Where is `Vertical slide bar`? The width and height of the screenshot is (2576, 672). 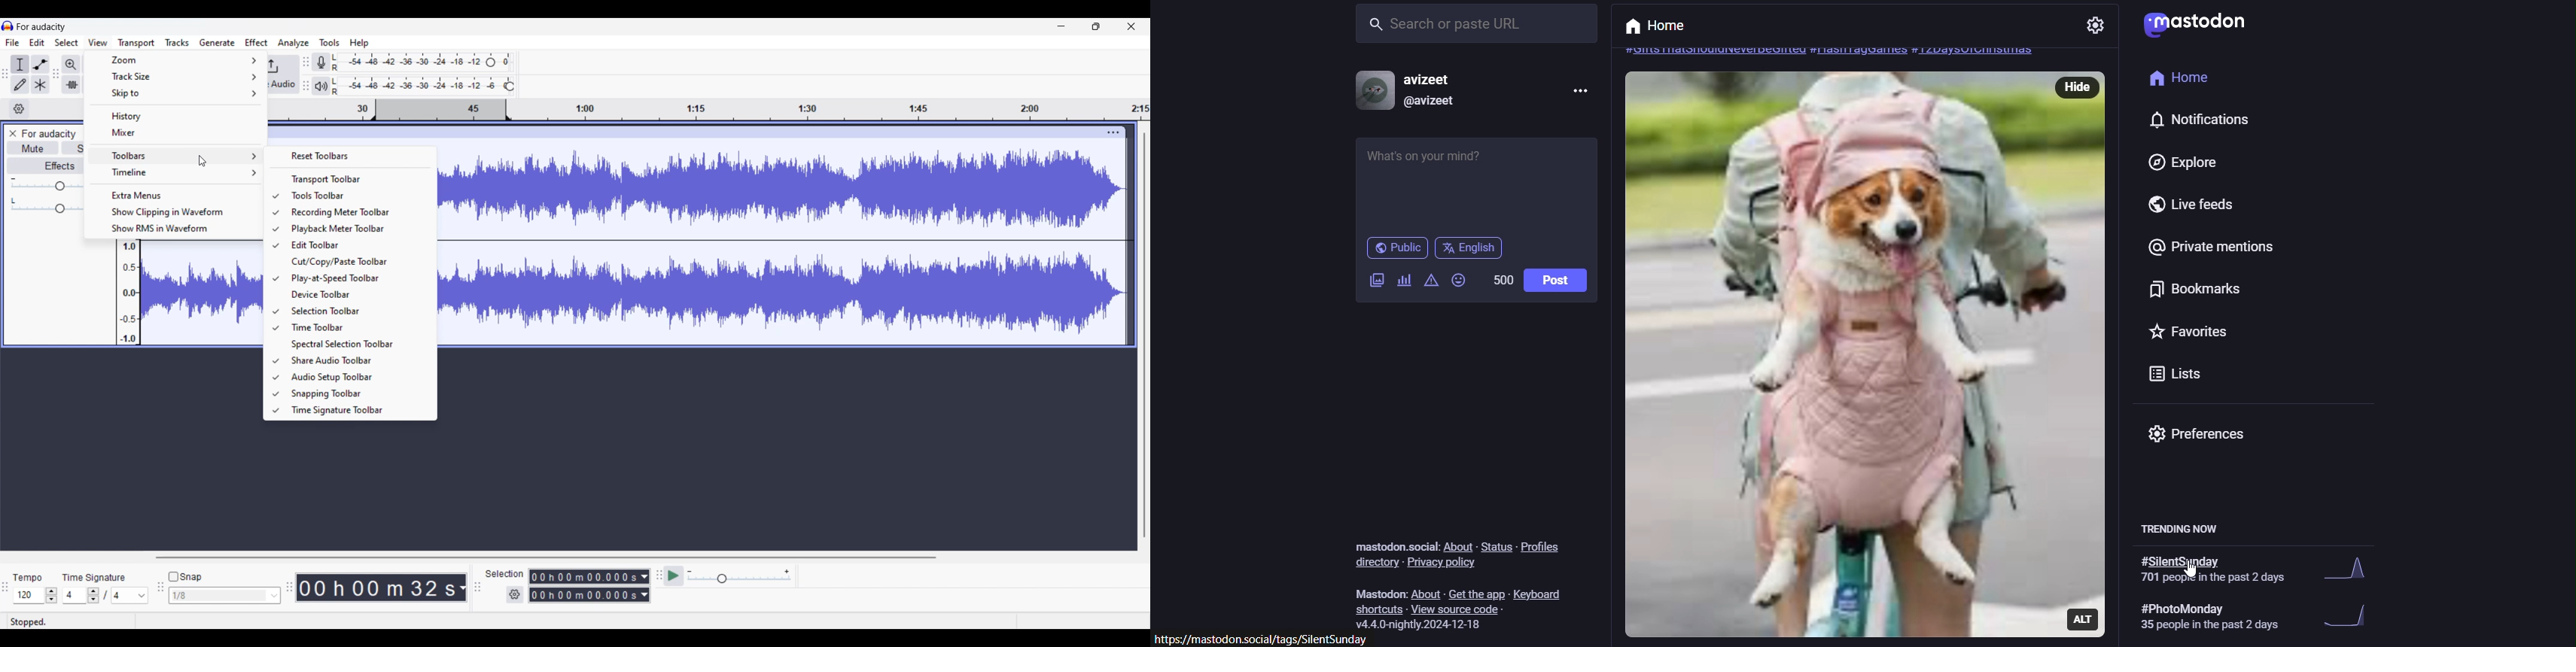
Vertical slide bar is located at coordinates (1146, 335).